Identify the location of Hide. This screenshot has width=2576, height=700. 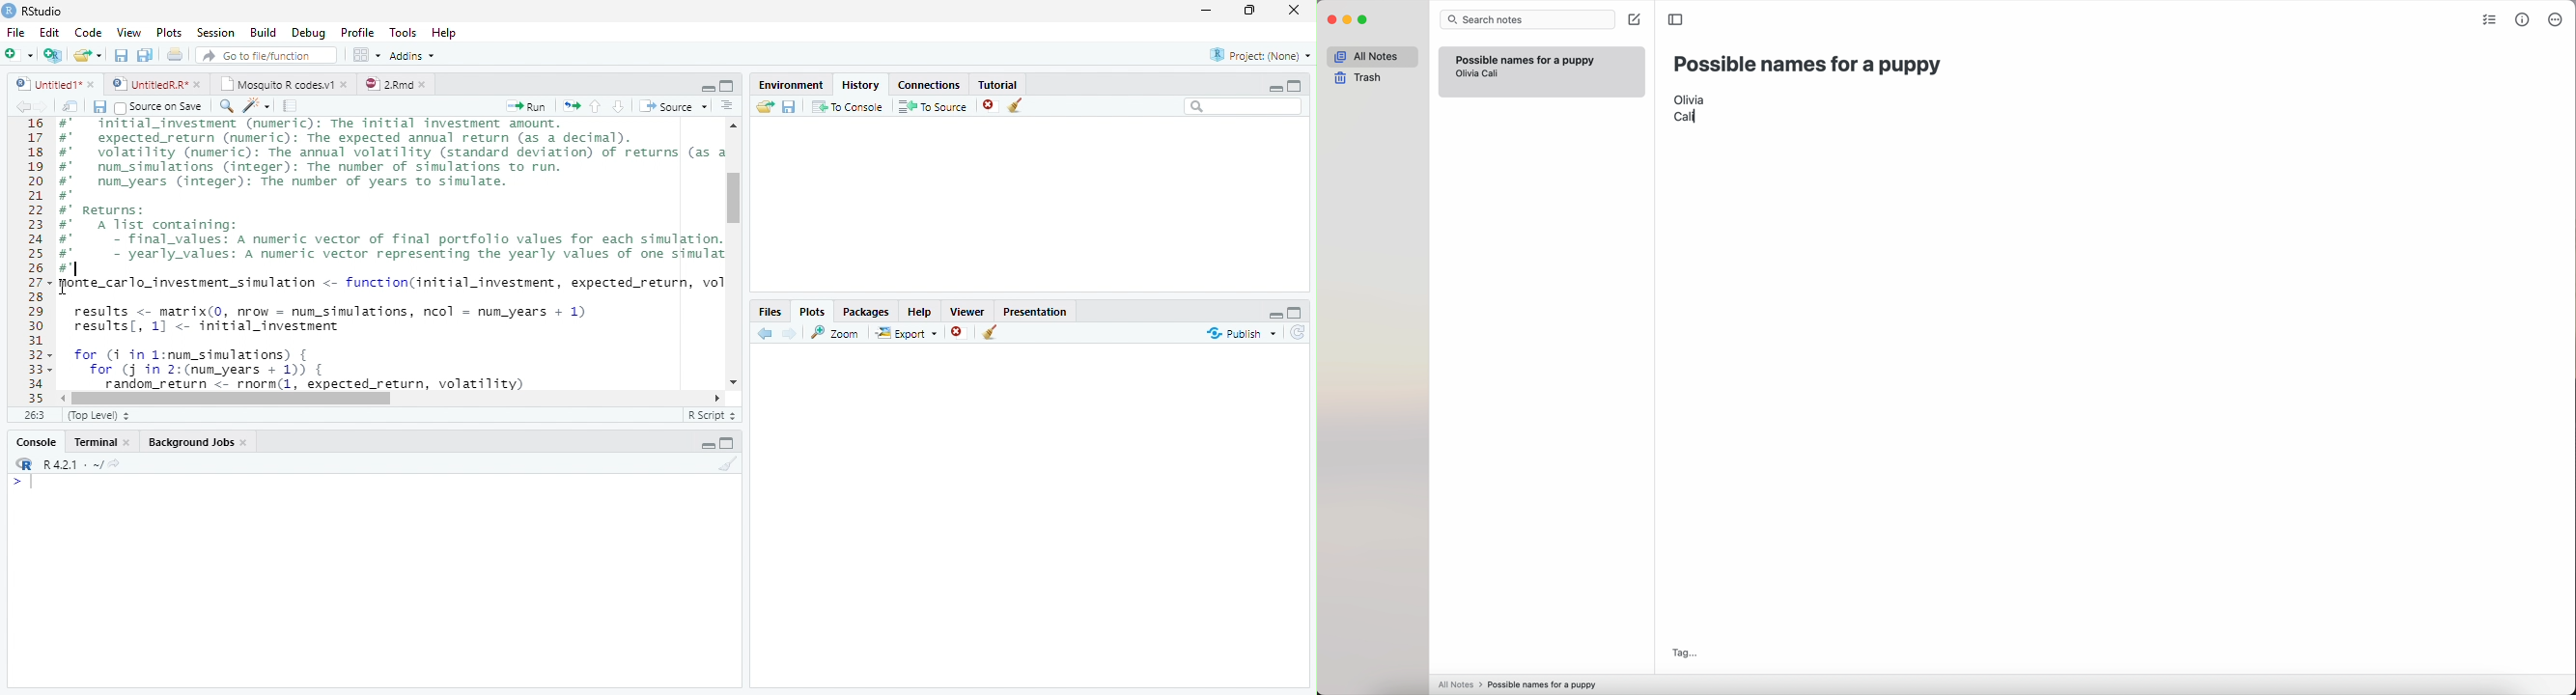
(707, 445).